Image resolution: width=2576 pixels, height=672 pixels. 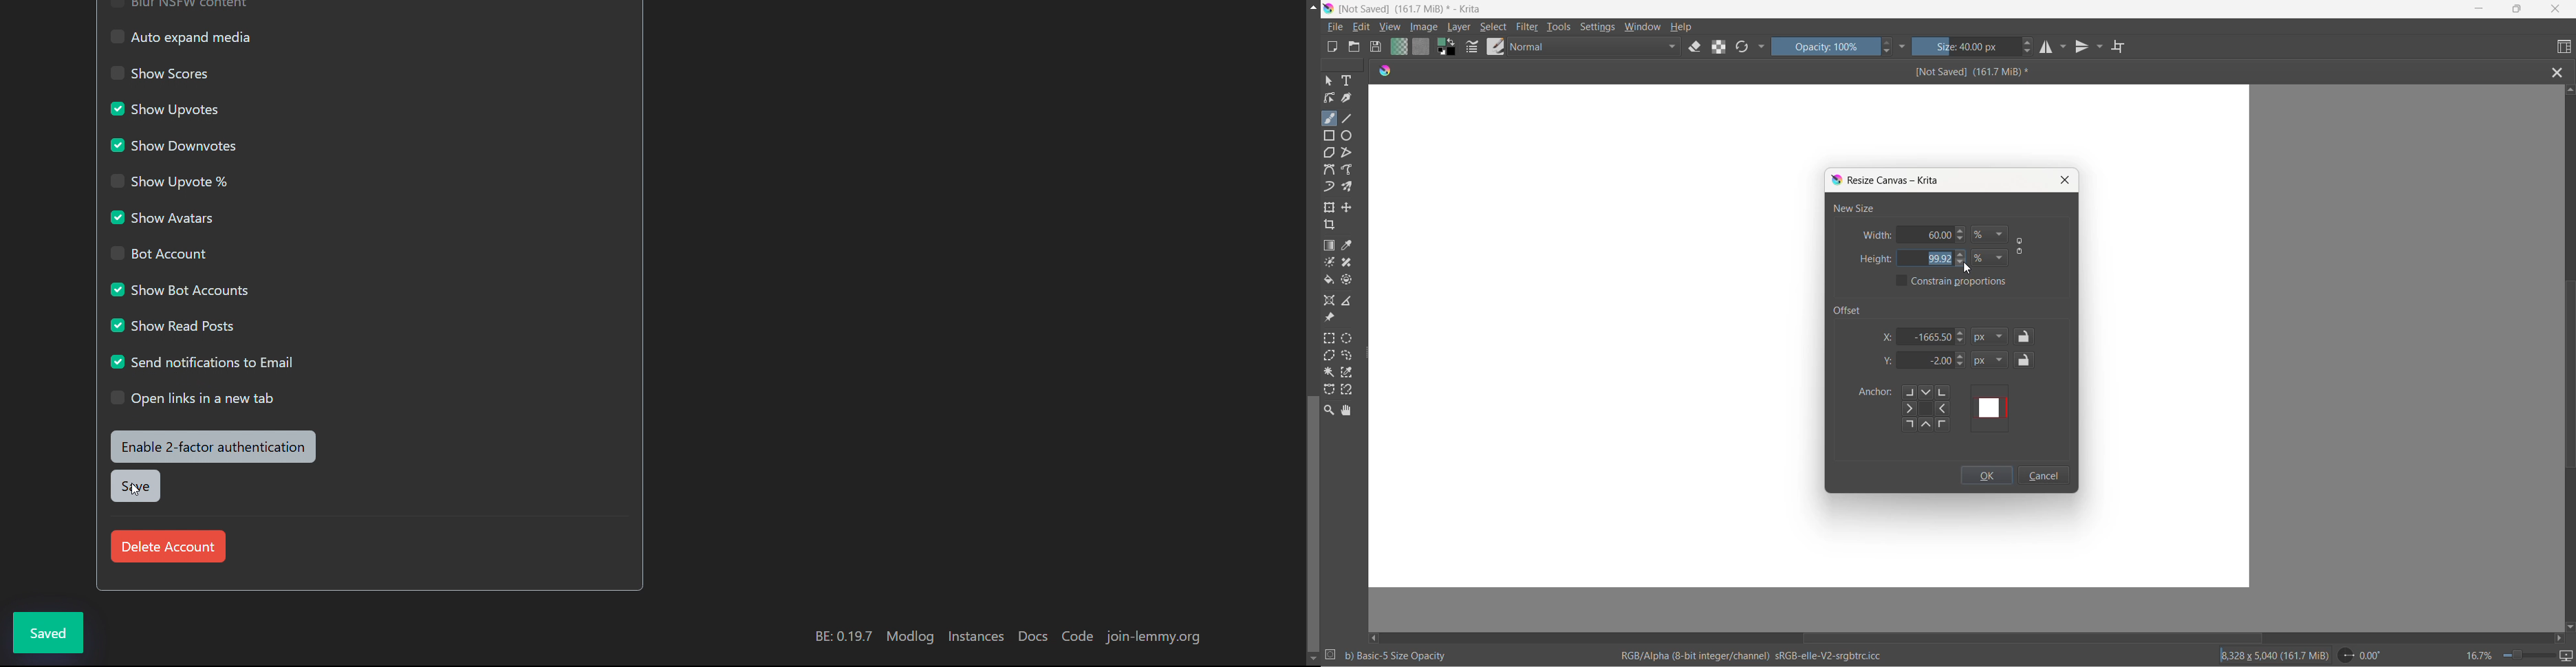 What do you see at coordinates (1927, 361) in the screenshot?
I see `y-axis value box` at bounding box center [1927, 361].